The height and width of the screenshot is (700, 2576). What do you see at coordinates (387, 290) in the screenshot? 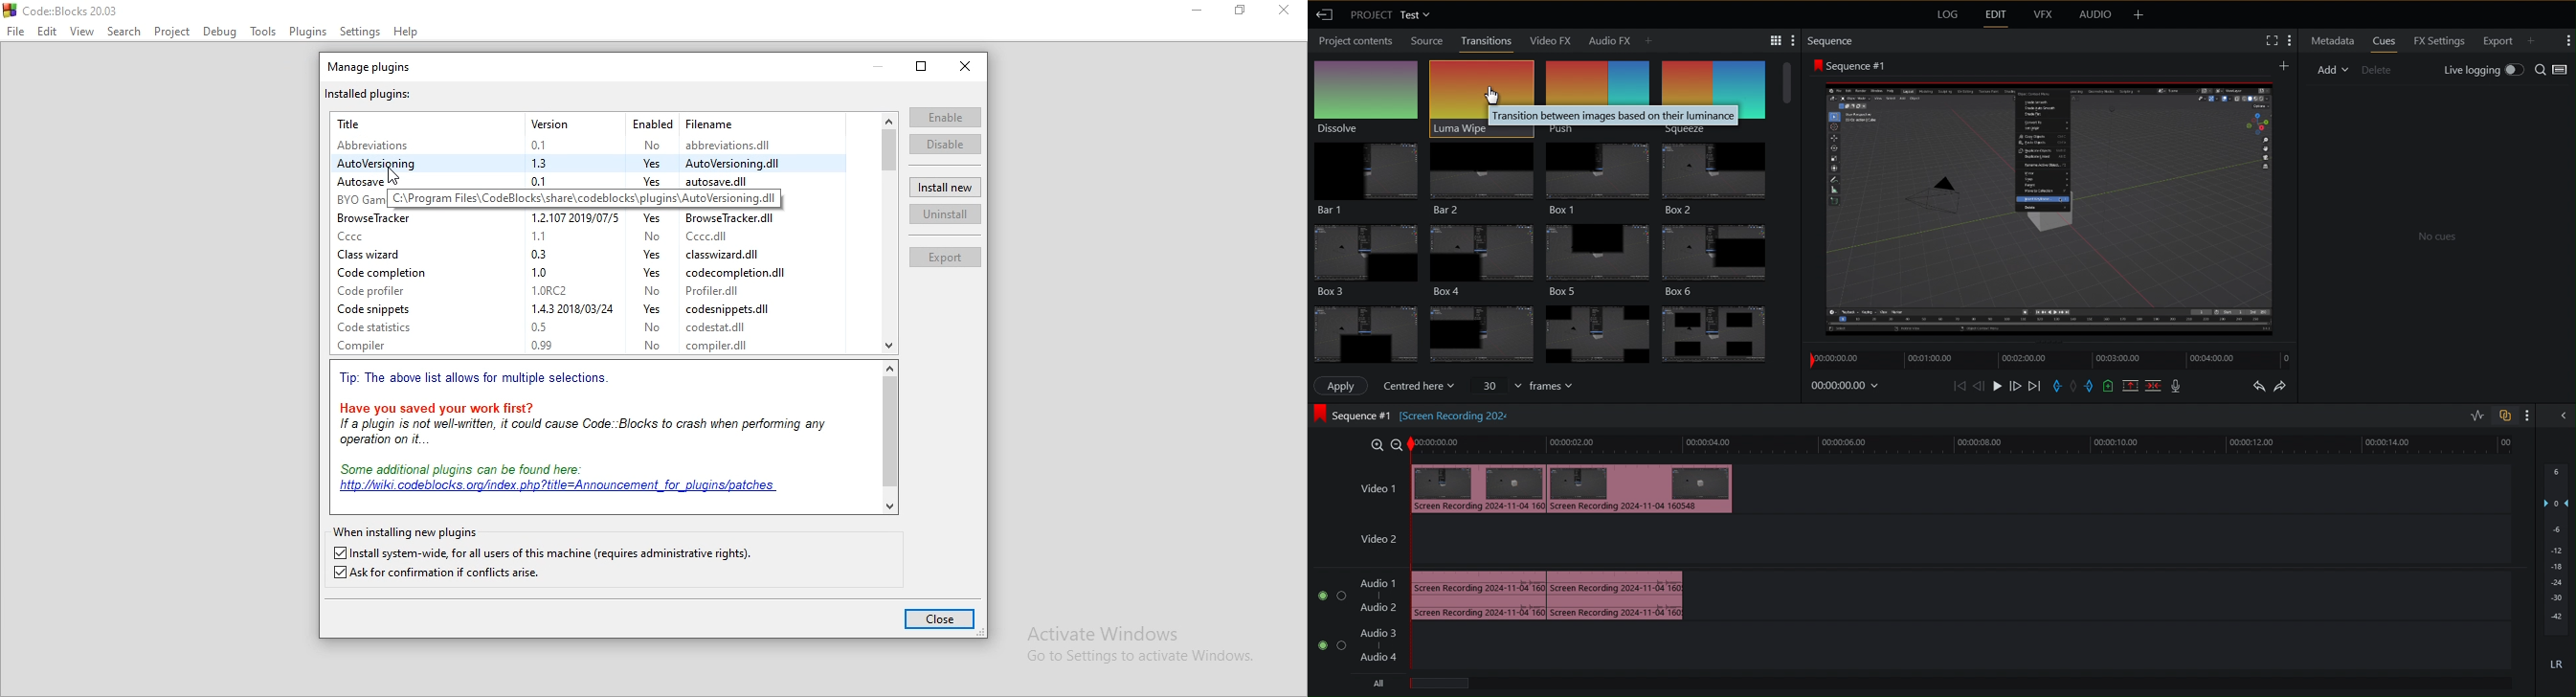
I see `Code profiler` at bounding box center [387, 290].